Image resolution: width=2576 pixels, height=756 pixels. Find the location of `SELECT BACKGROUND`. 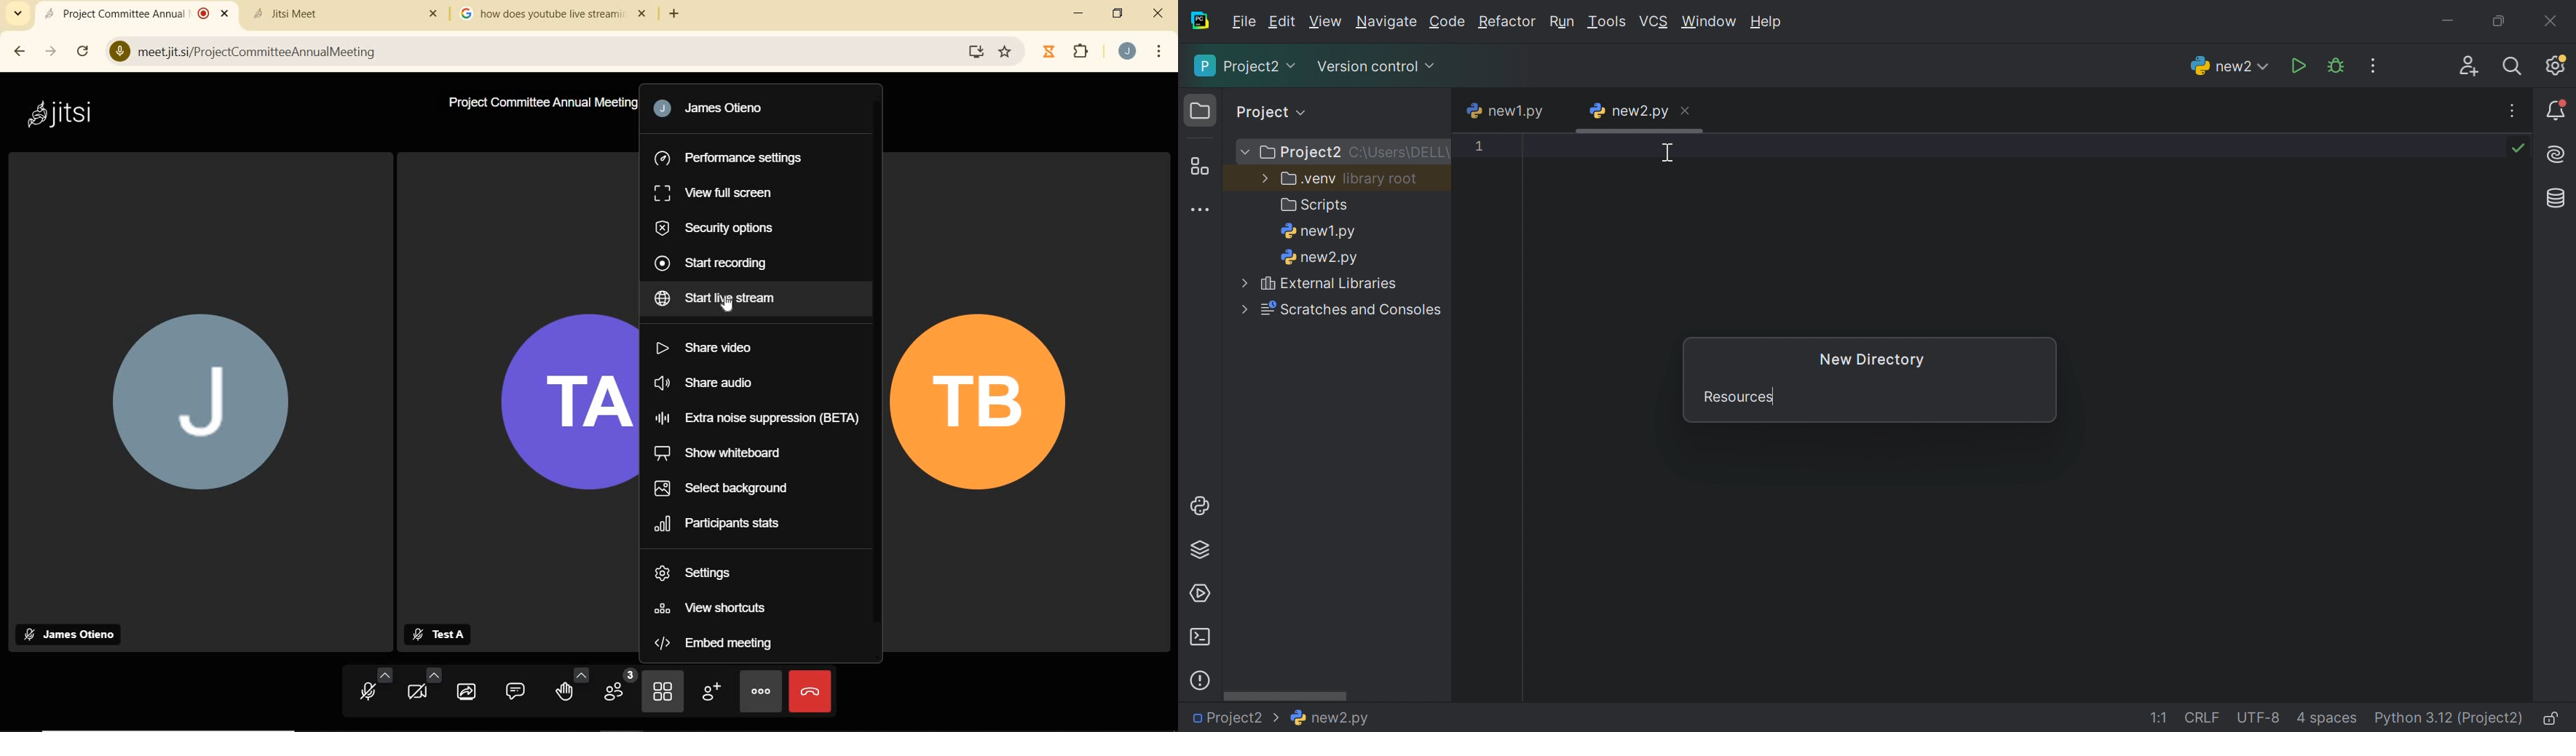

SELECT BACKGROUND is located at coordinates (730, 486).